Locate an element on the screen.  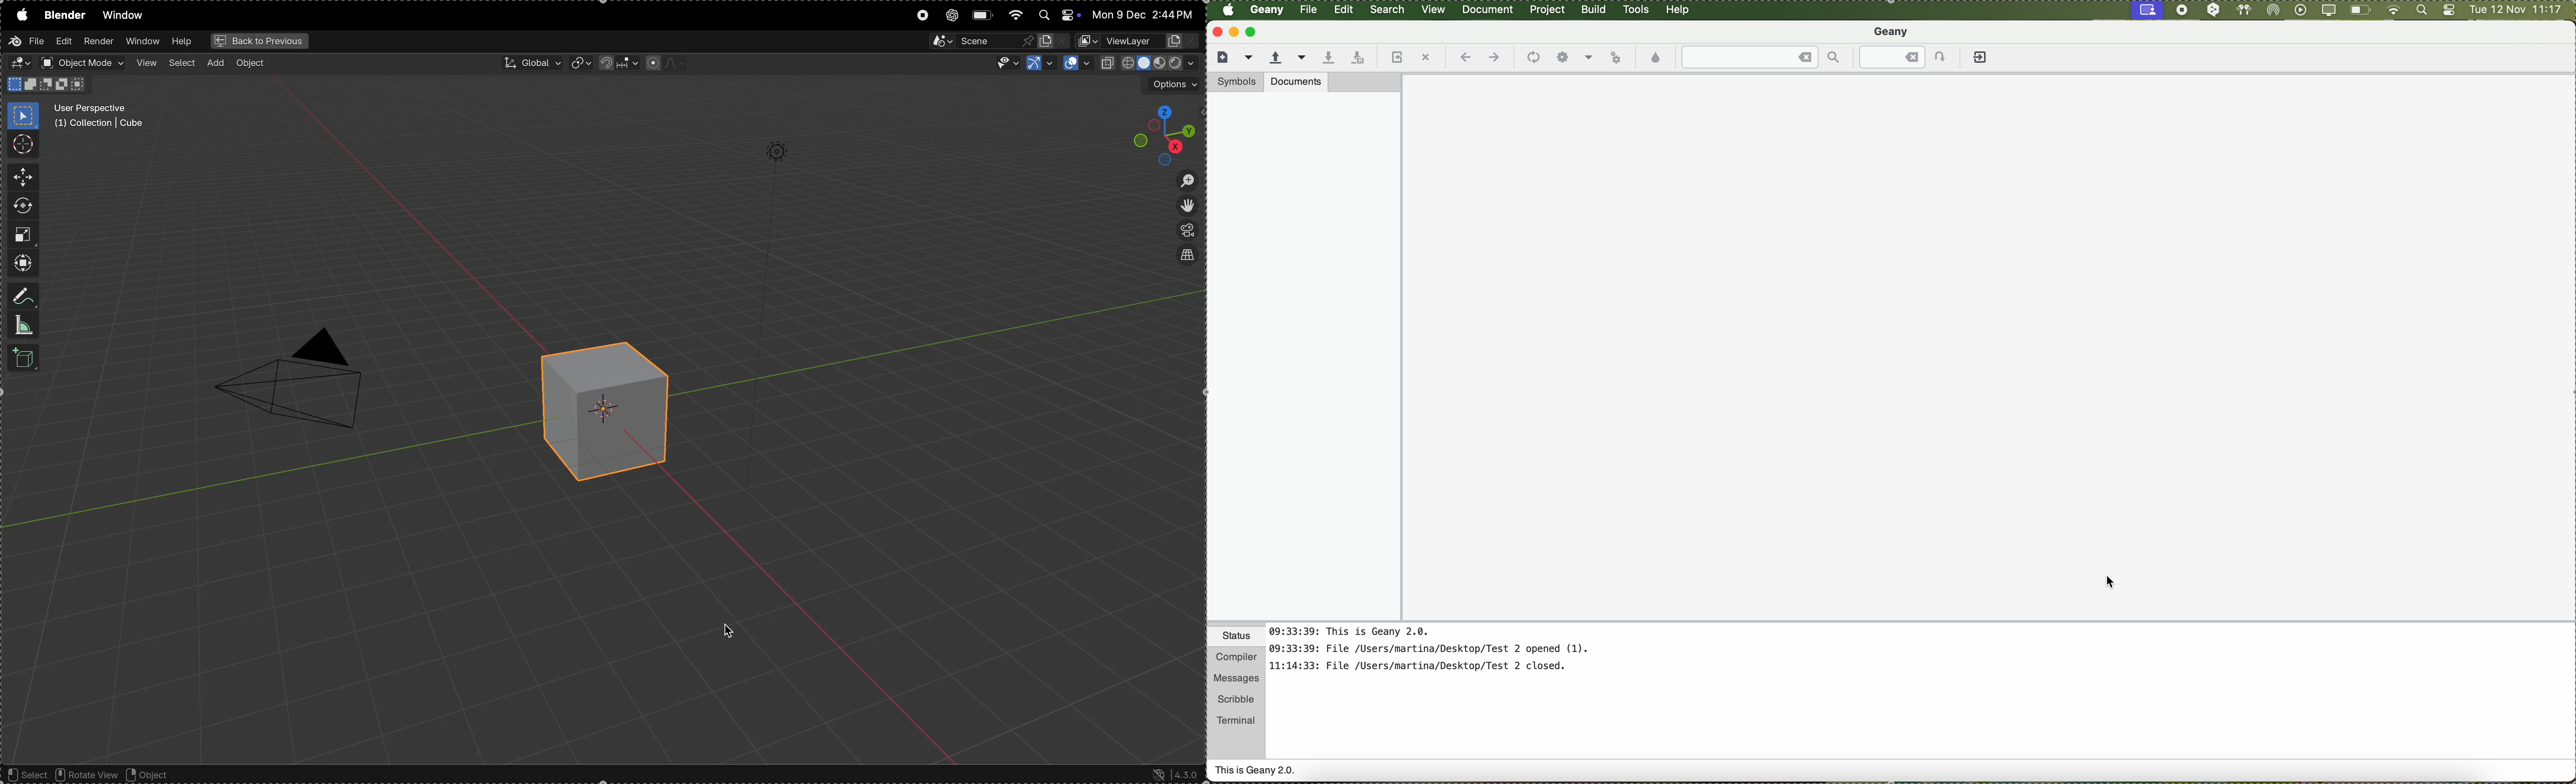
editor type is located at coordinates (20, 64).